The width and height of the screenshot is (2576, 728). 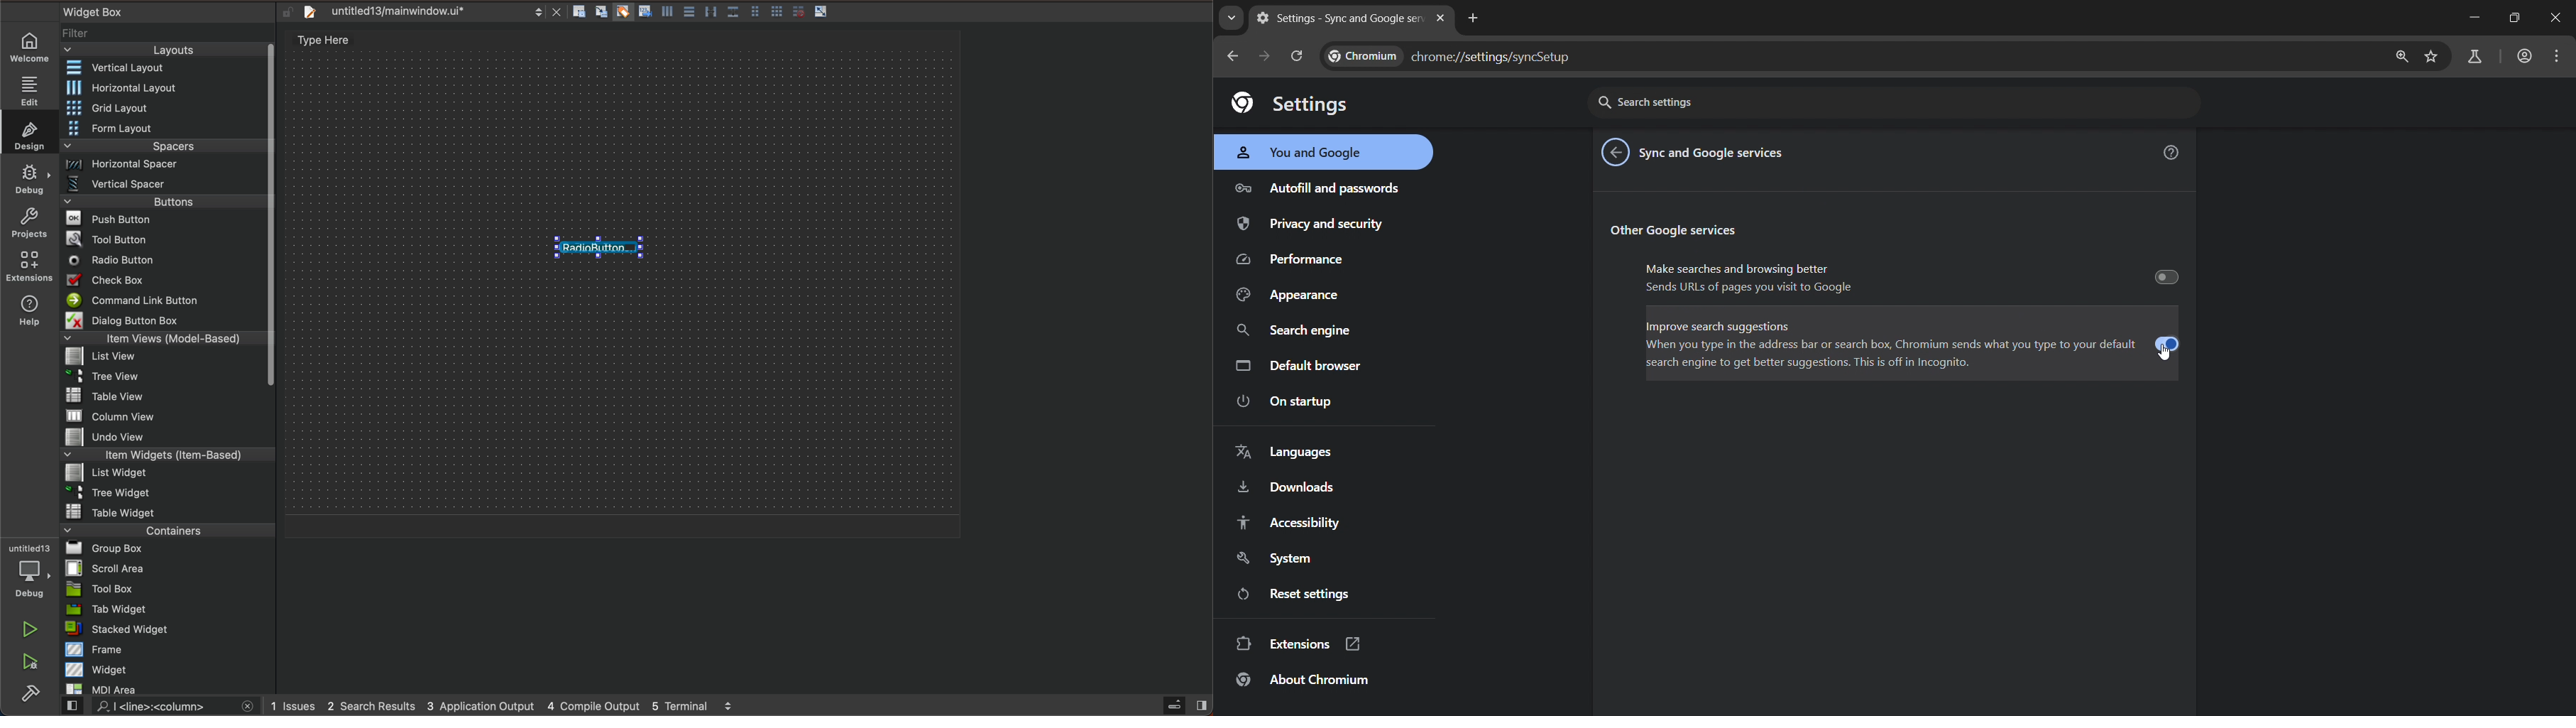 What do you see at coordinates (168, 568) in the screenshot?
I see `scroll area` at bounding box center [168, 568].